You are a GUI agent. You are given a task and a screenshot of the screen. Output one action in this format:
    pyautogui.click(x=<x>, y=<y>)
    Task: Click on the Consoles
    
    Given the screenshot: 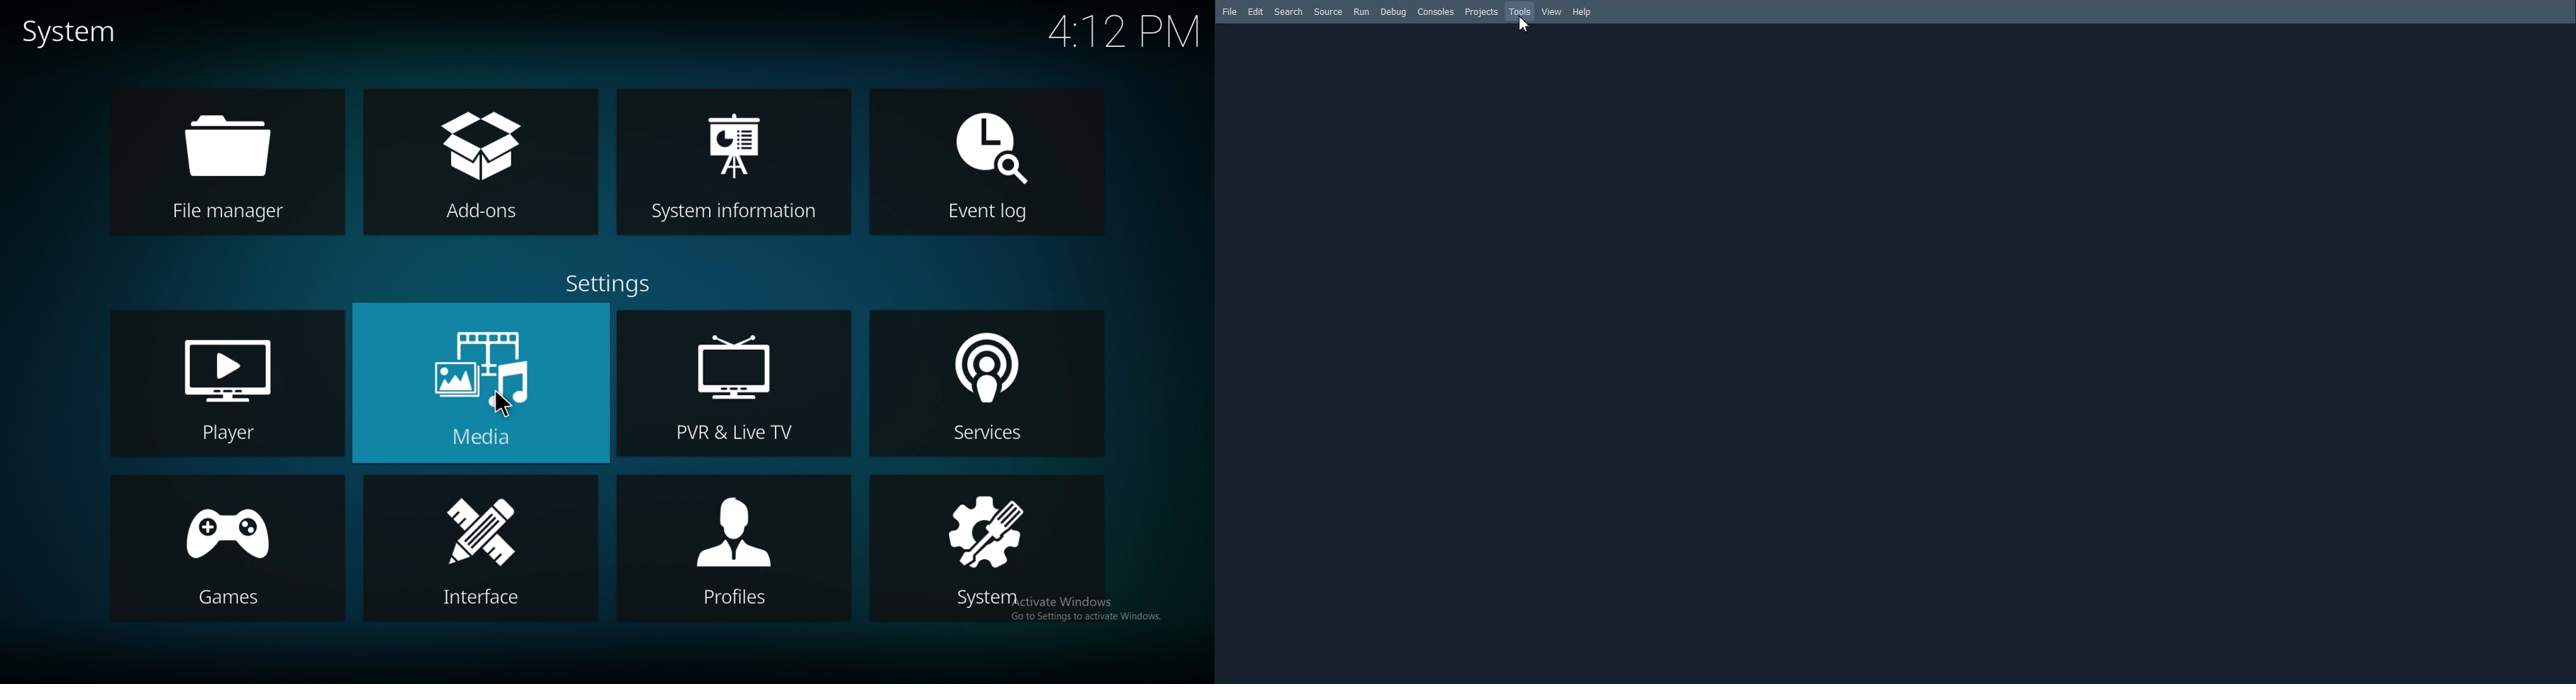 What is the action you would take?
    pyautogui.click(x=1435, y=12)
    